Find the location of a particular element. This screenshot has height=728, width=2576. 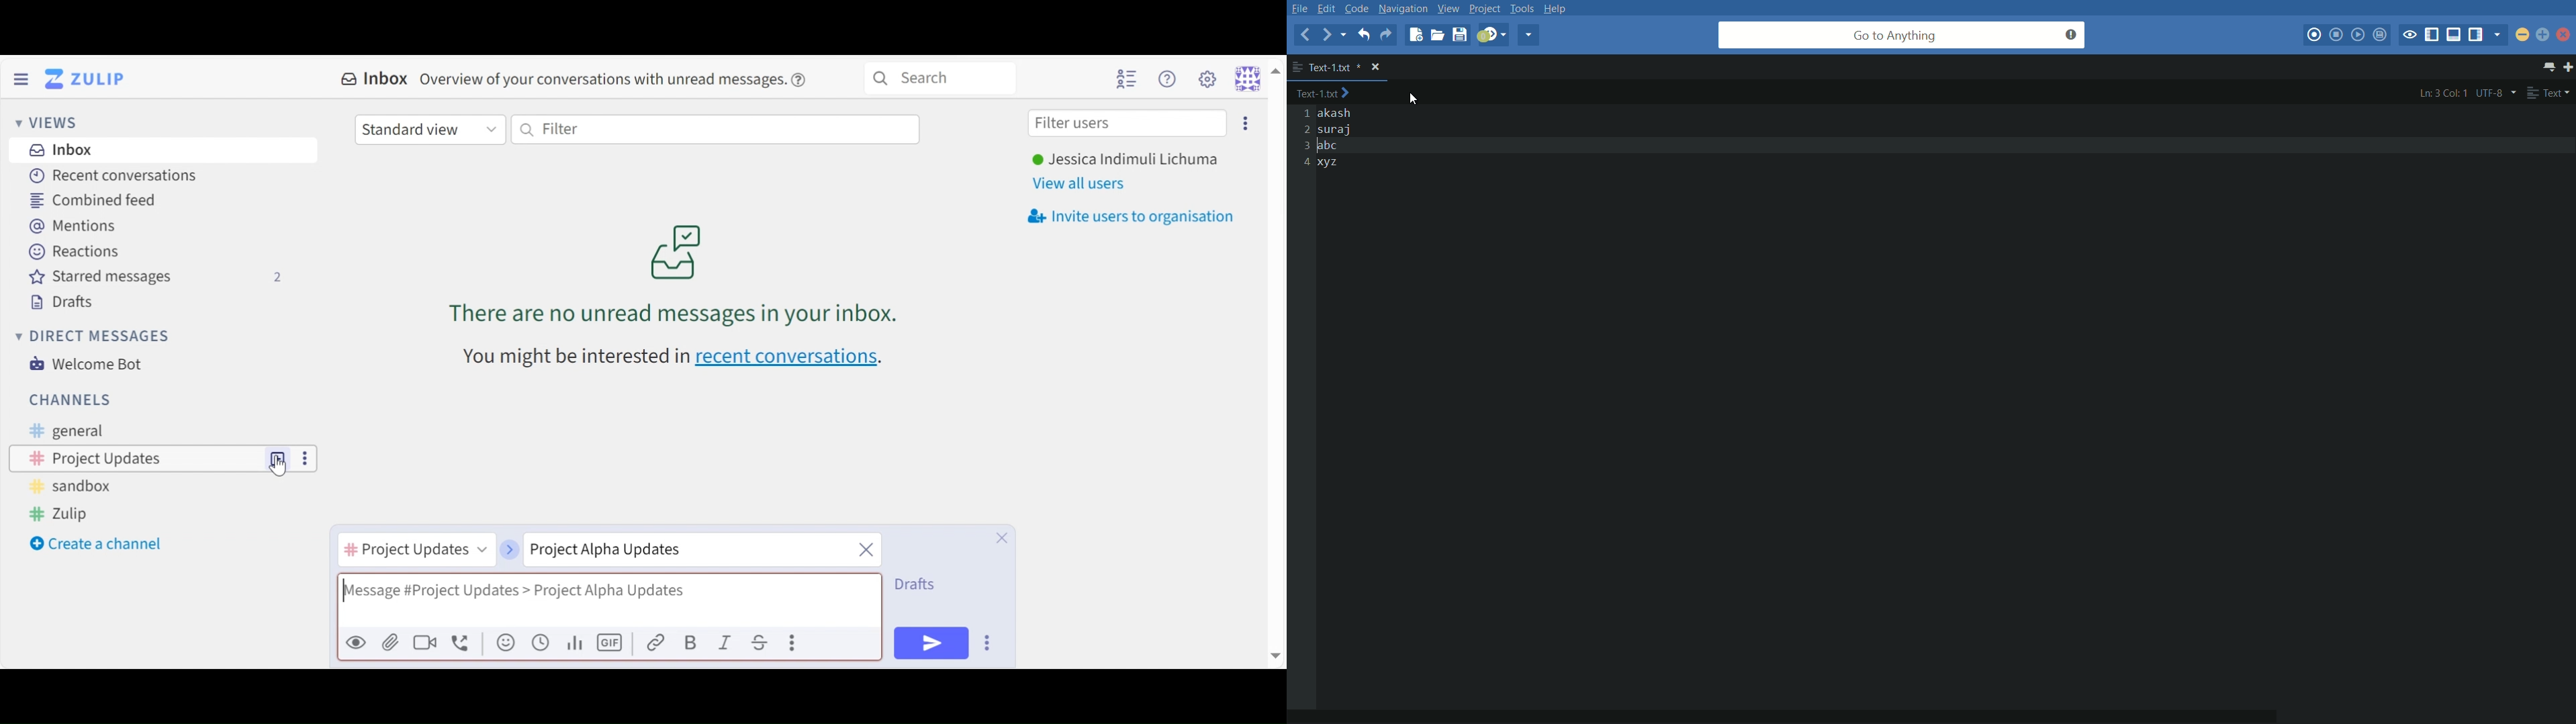

Personal menu is located at coordinates (1256, 78).